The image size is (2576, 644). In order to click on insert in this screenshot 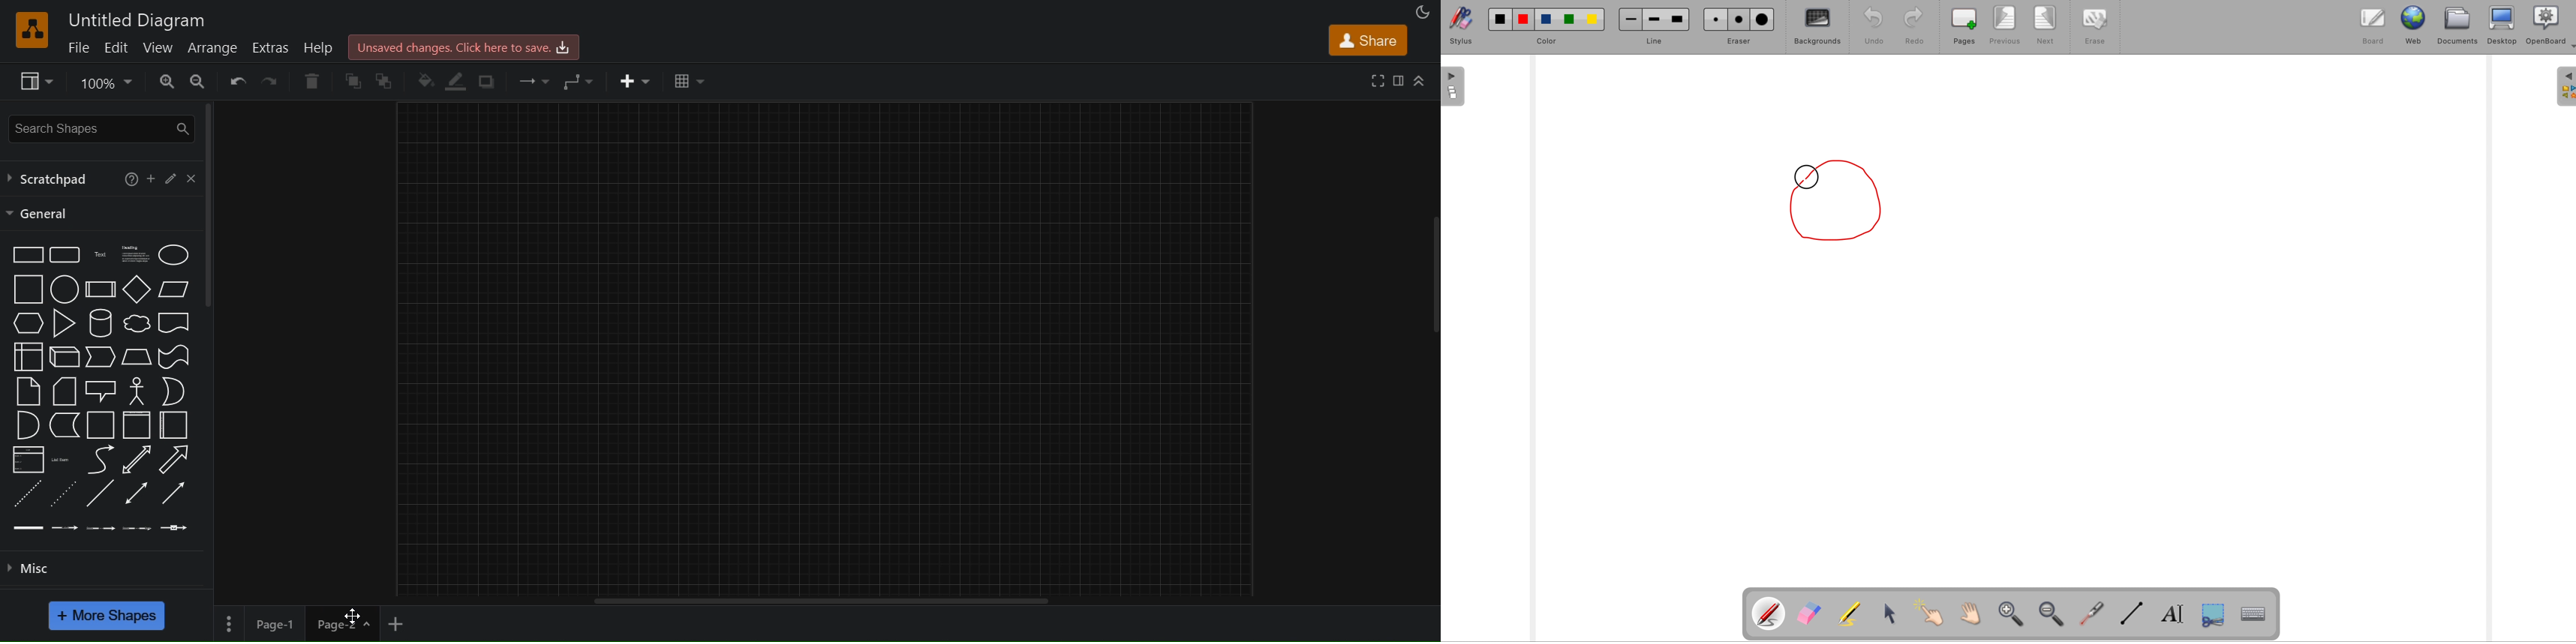, I will do `click(636, 80)`.